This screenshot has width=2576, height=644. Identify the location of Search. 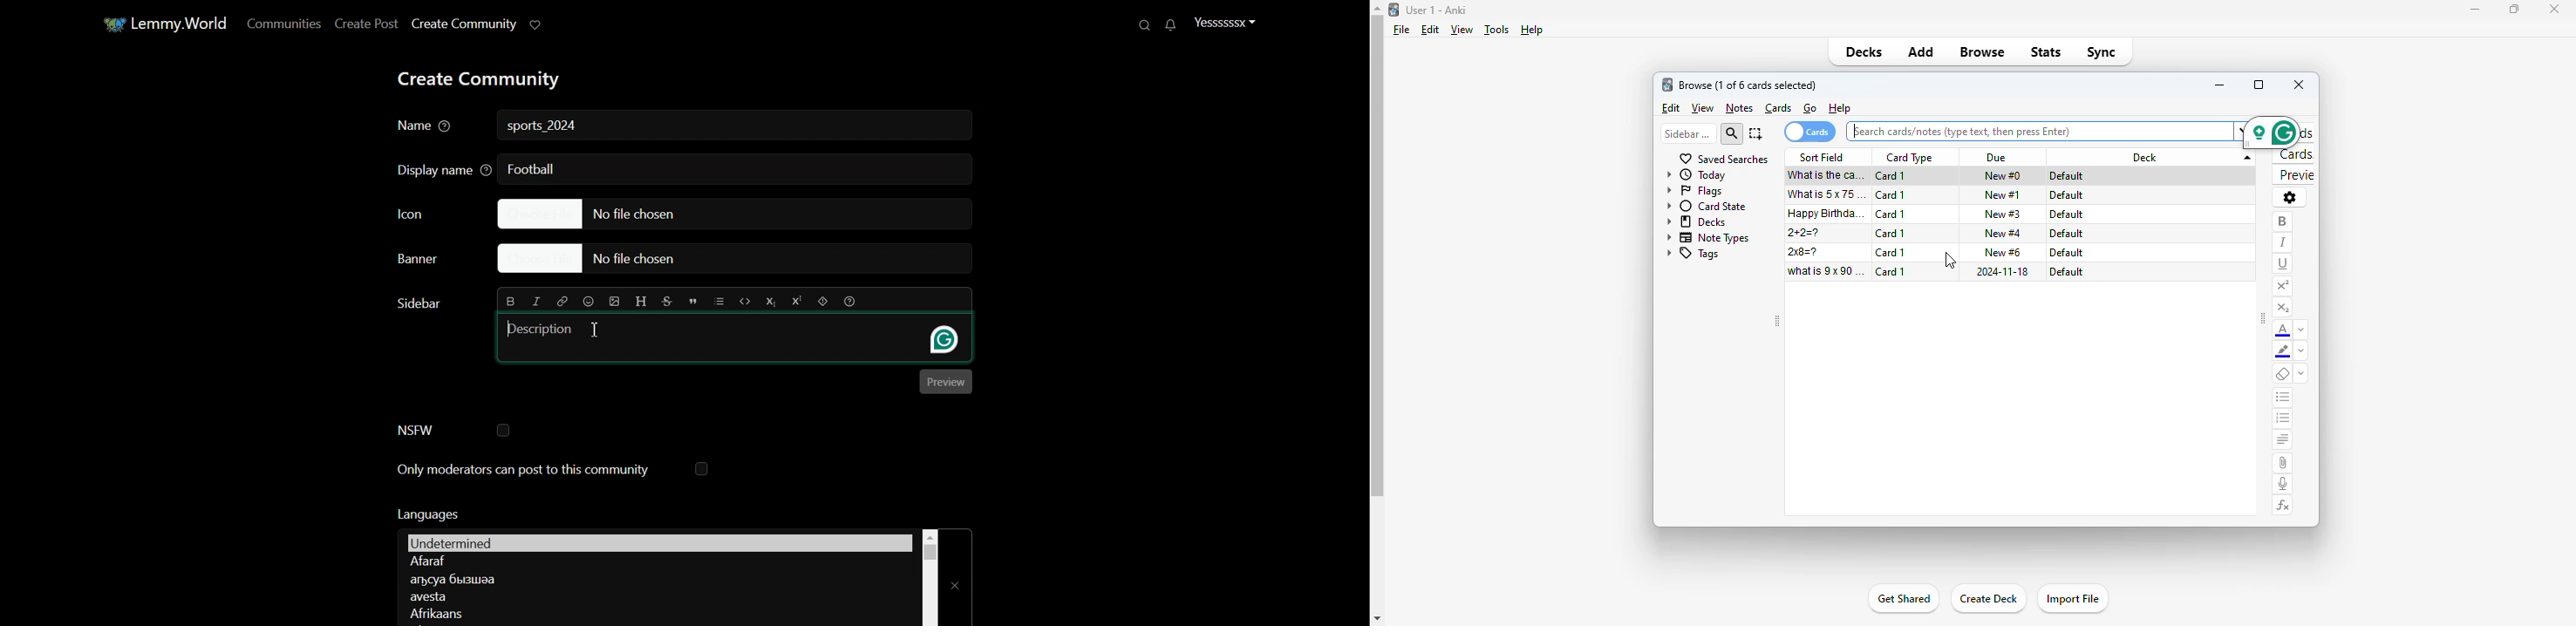
(1146, 25).